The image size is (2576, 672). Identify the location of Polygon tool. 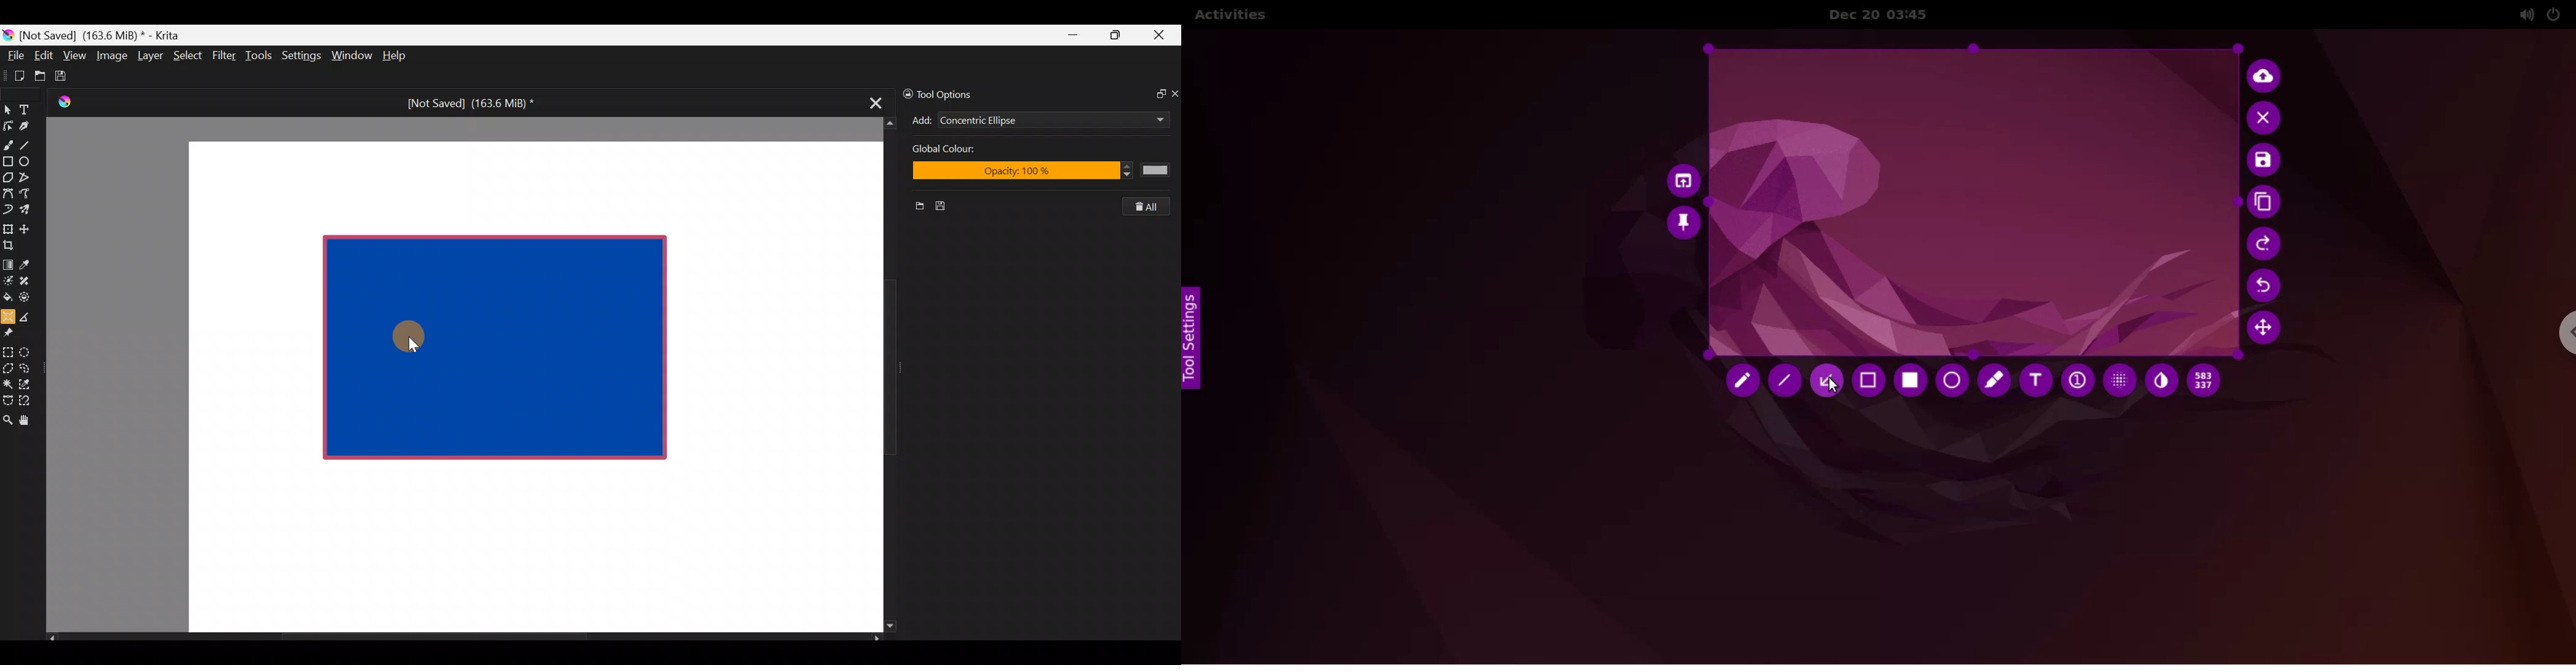
(7, 178).